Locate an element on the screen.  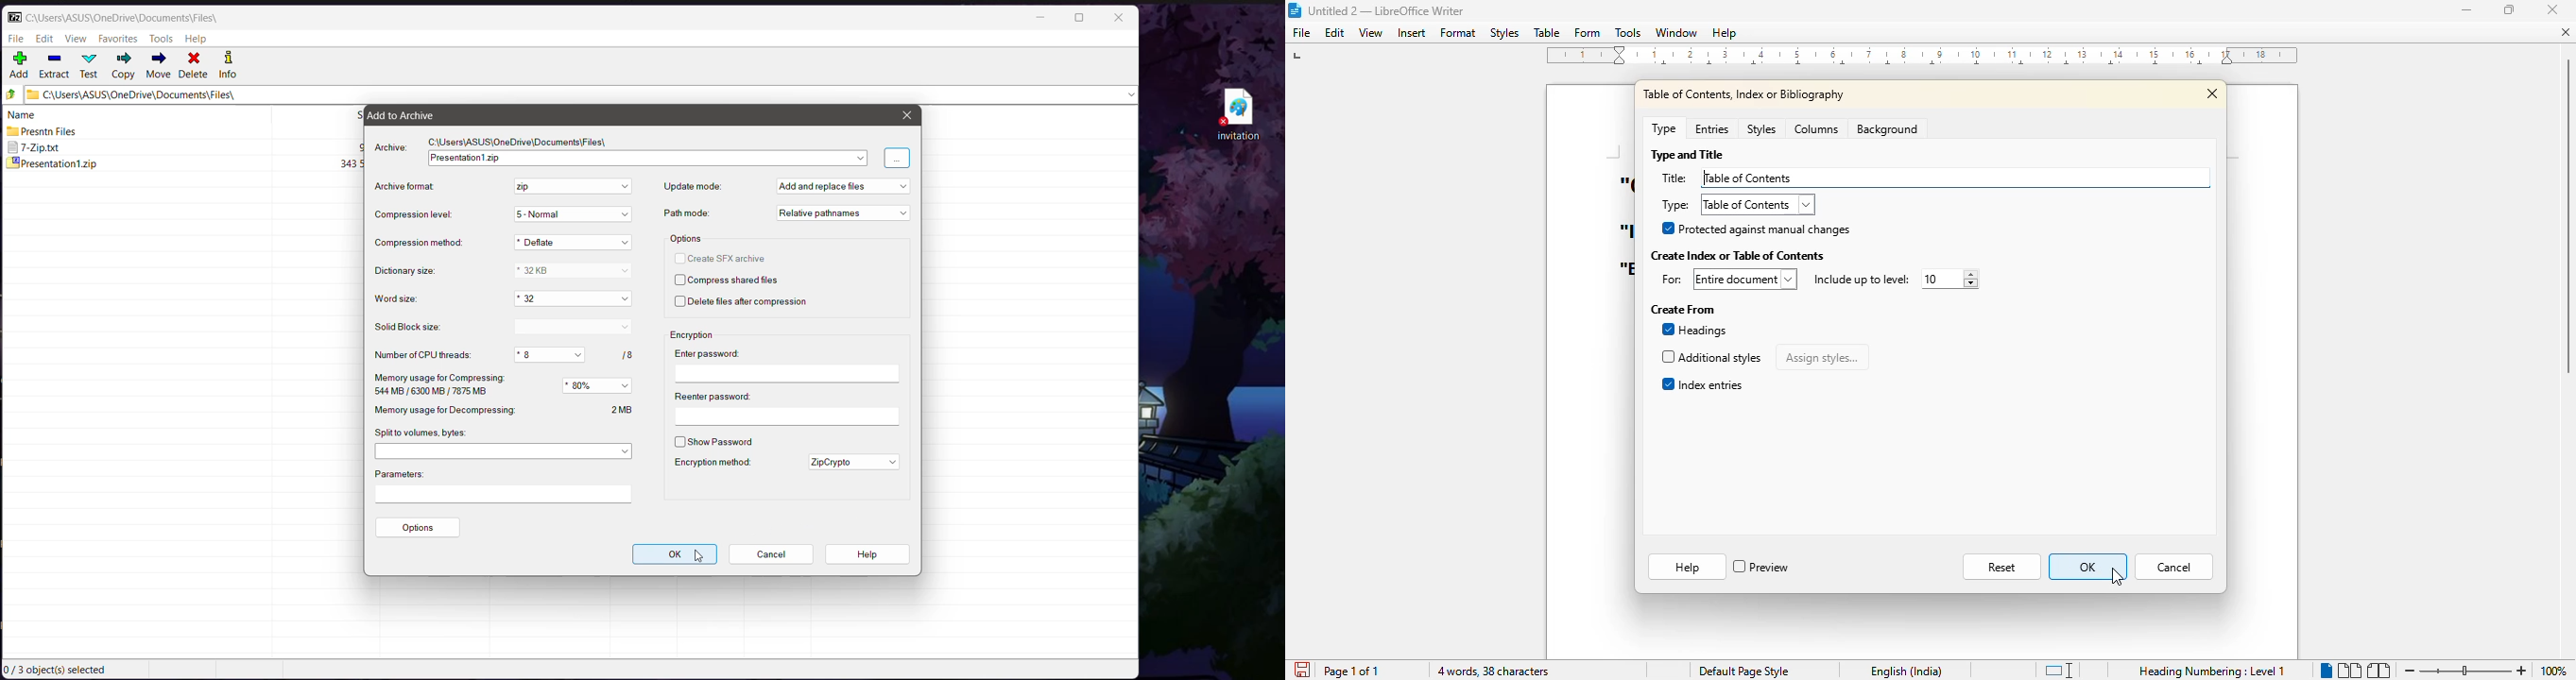
multi-page view is located at coordinates (2349, 670).